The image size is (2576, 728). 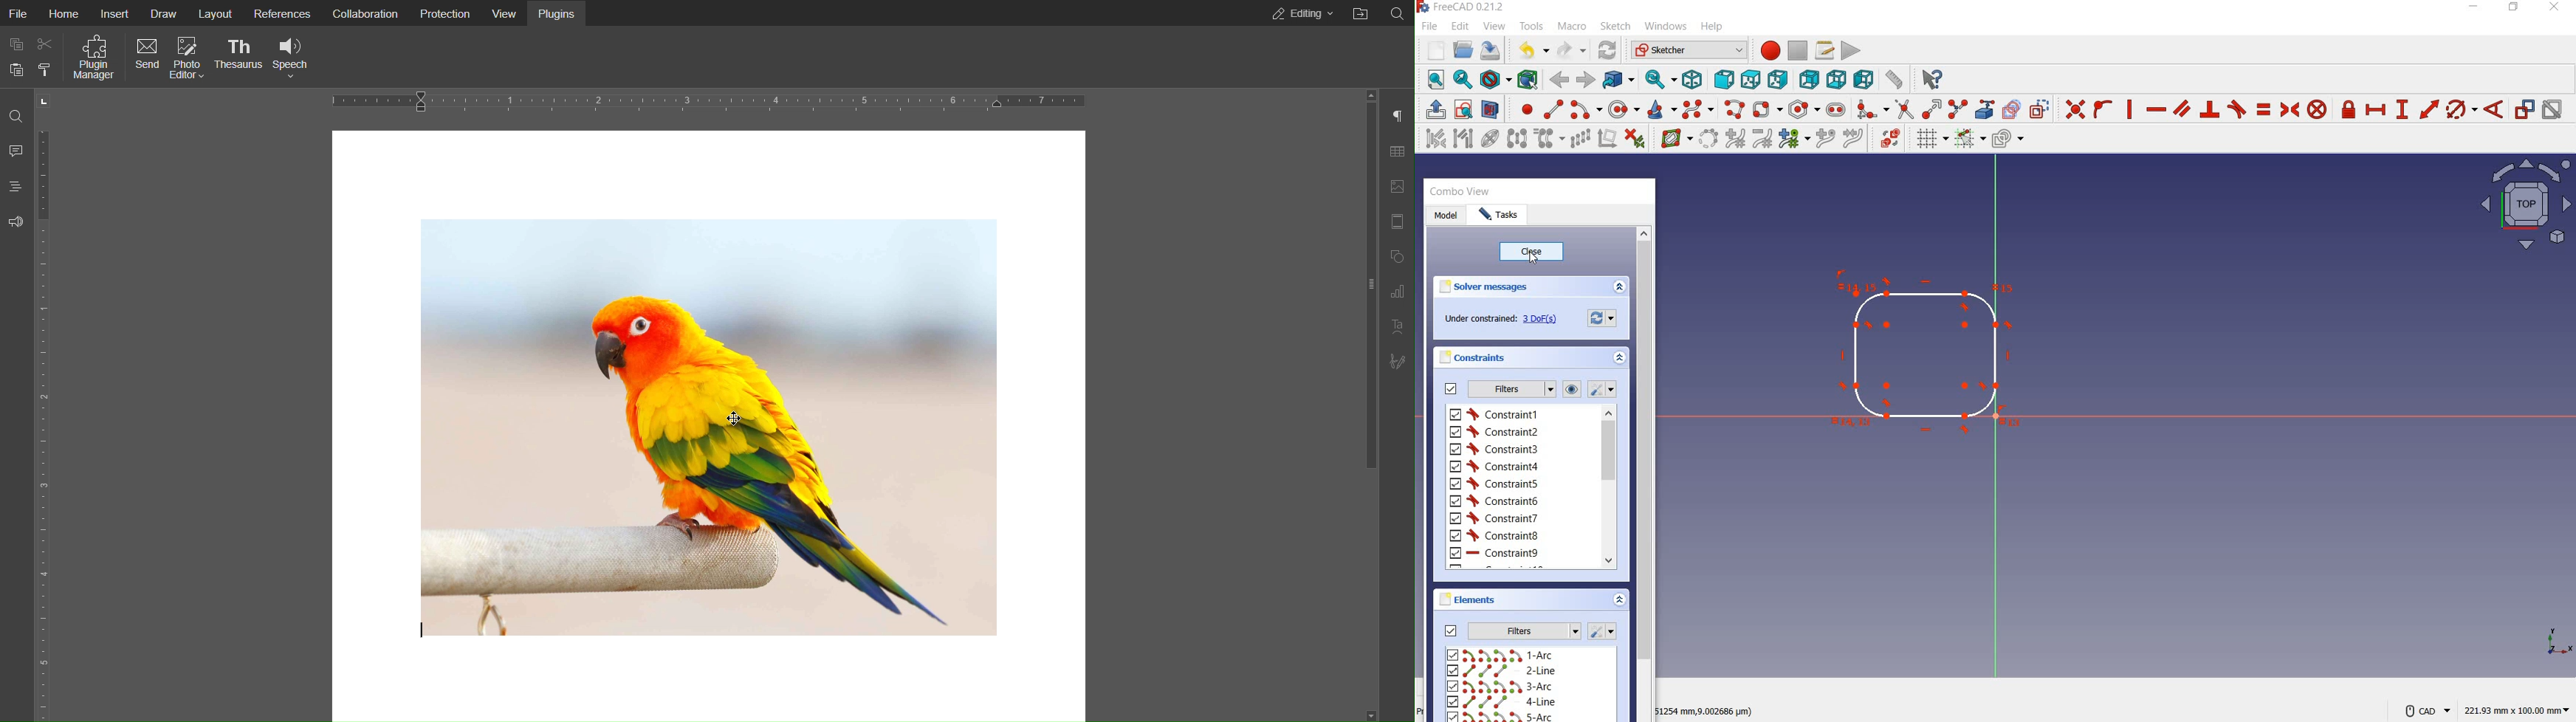 What do you see at coordinates (18, 149) in the screenshot?
I see `Comments` at bounding box center [18, 149].